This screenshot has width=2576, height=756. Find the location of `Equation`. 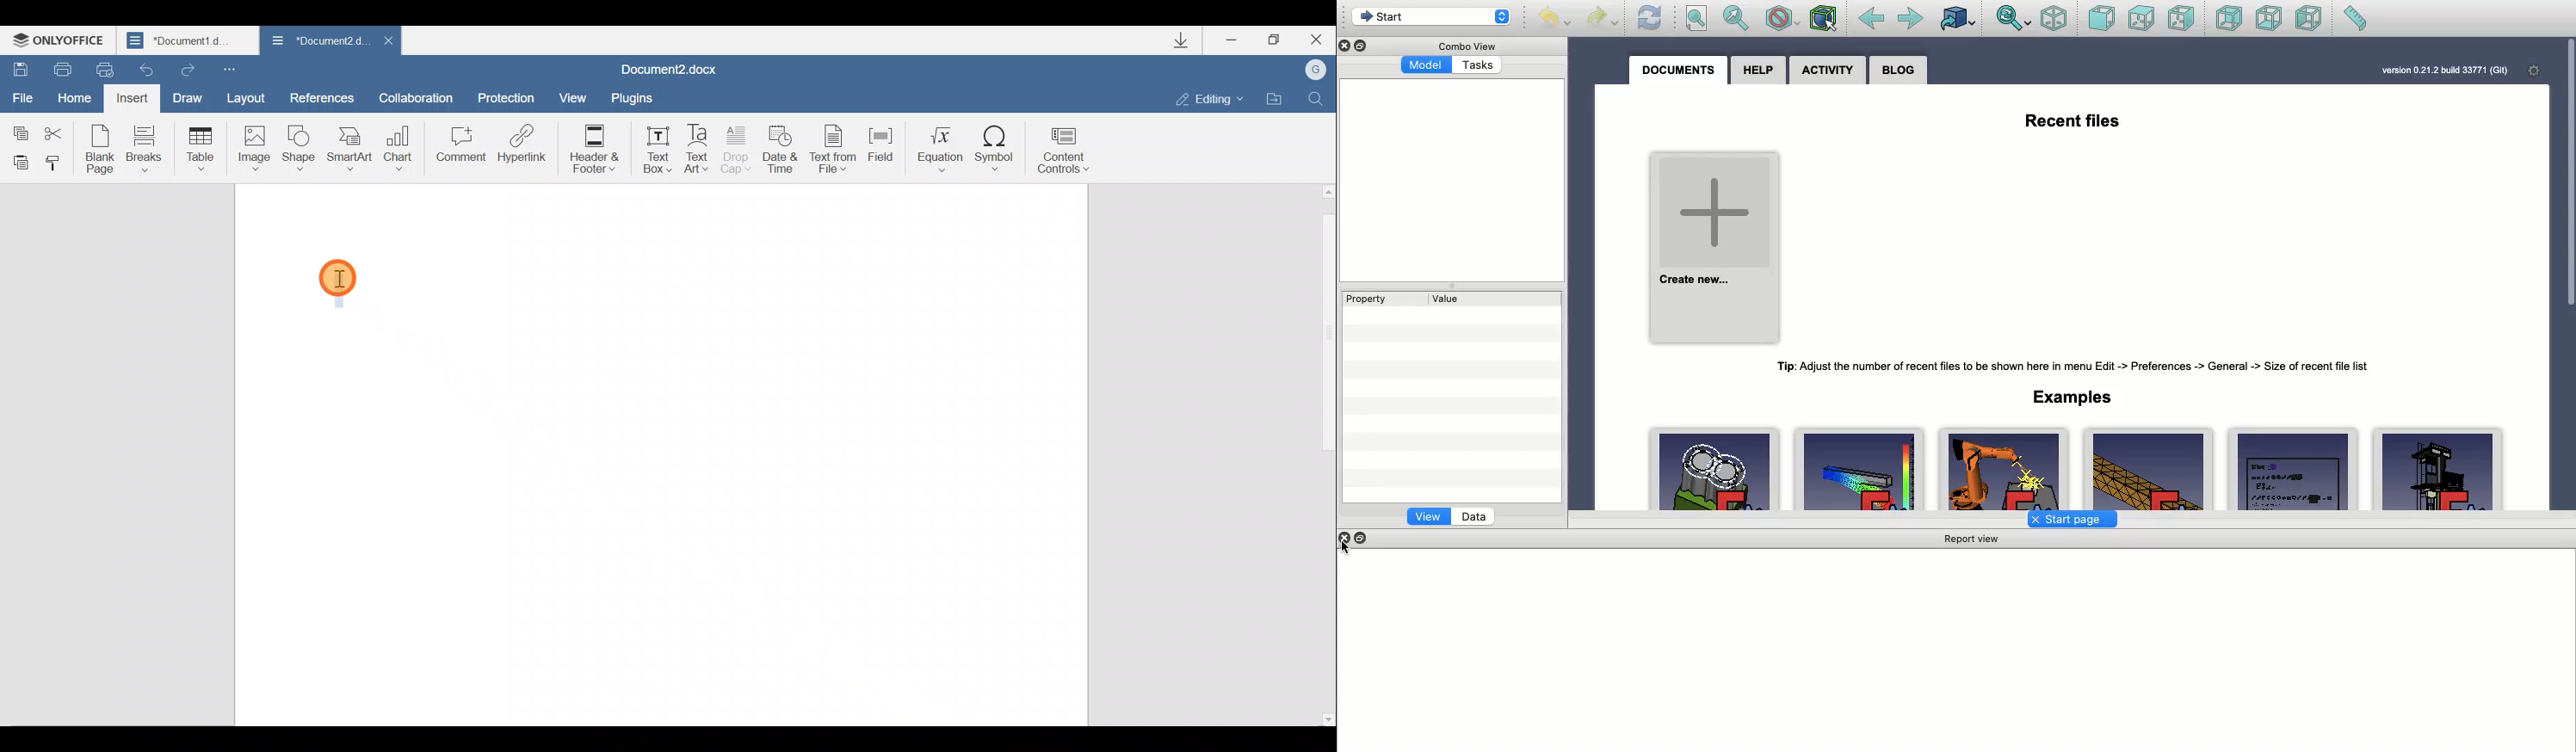

Equation is located at coordinates (937, 148).